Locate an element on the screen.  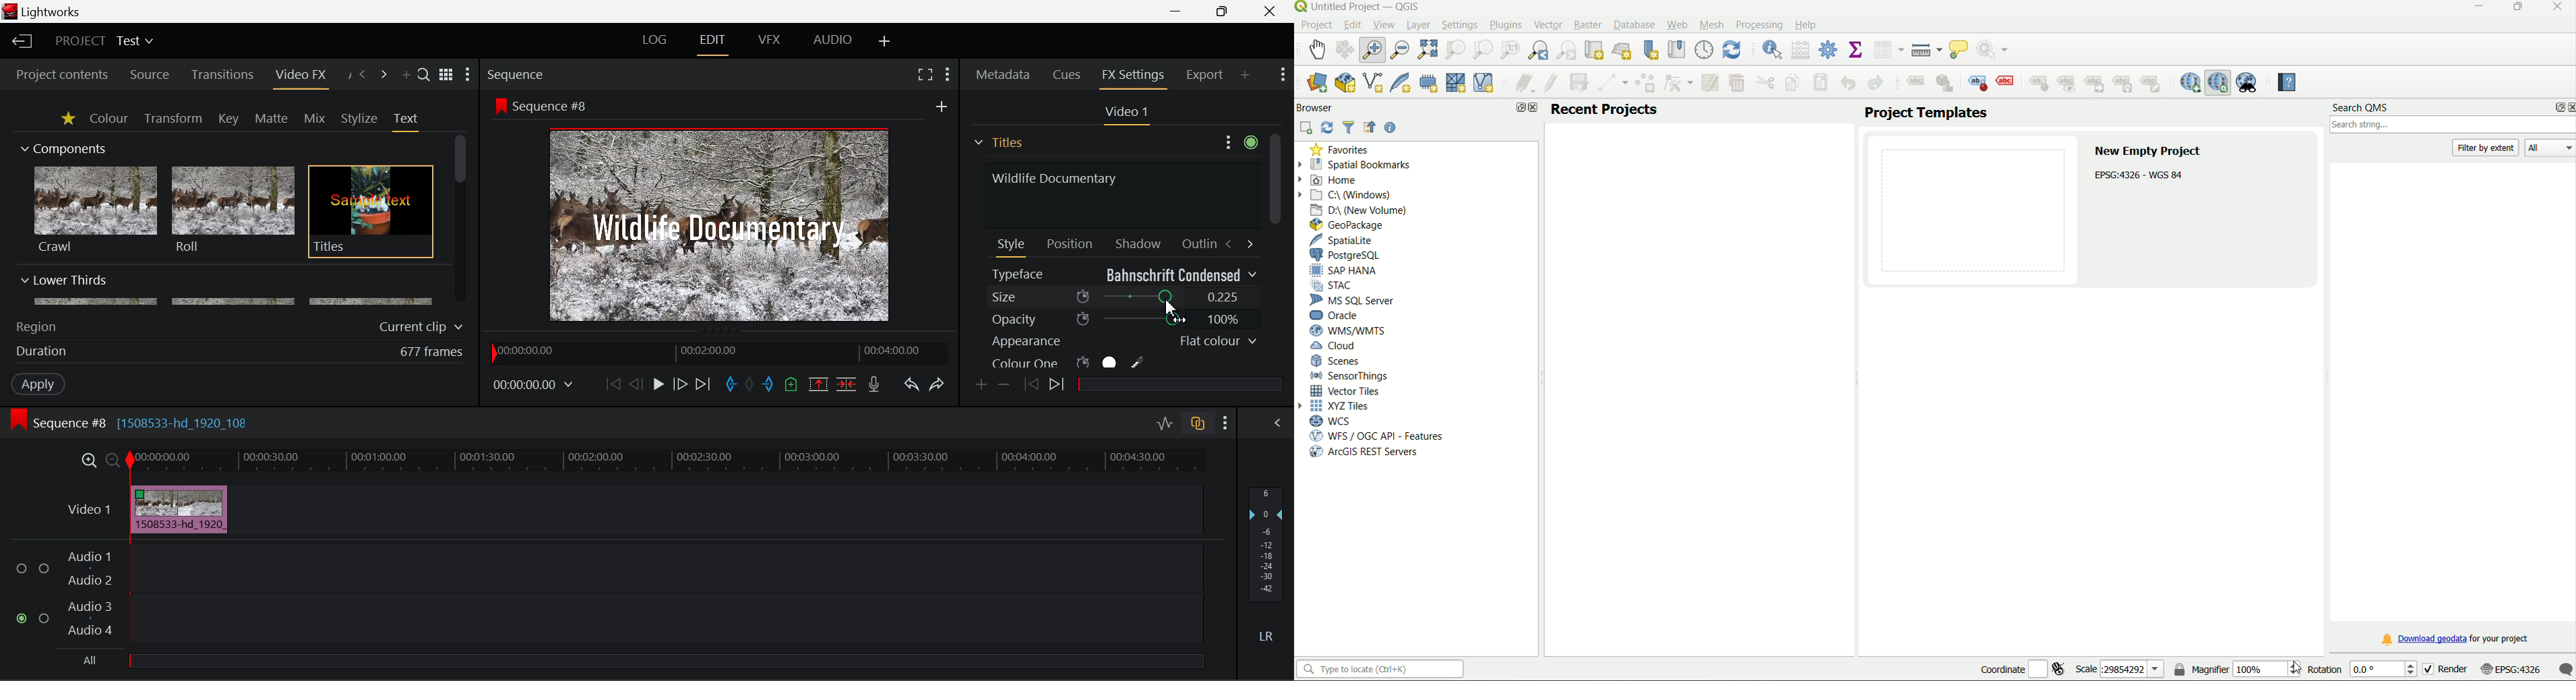
Layer is located at coordinates (1418, 25).